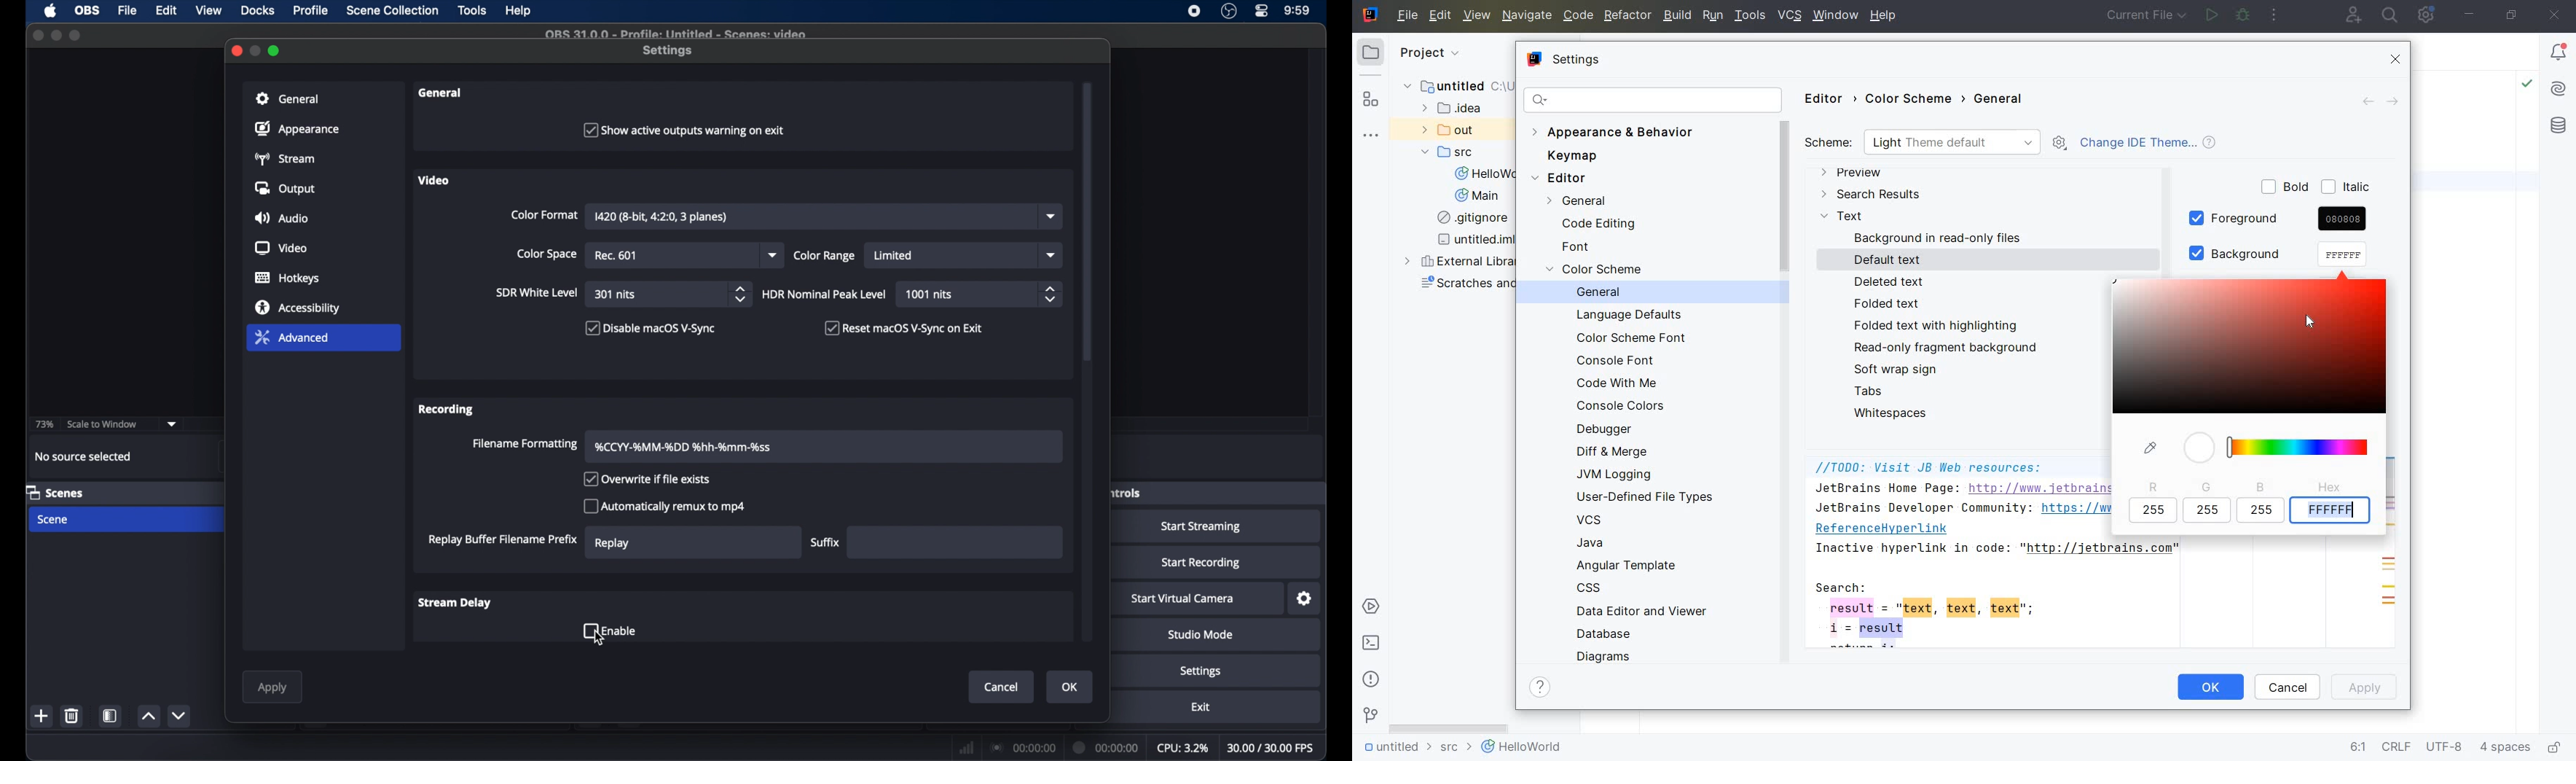 This screenshot has height=784, width=2576. I want to click on database, so click(2558, 127).